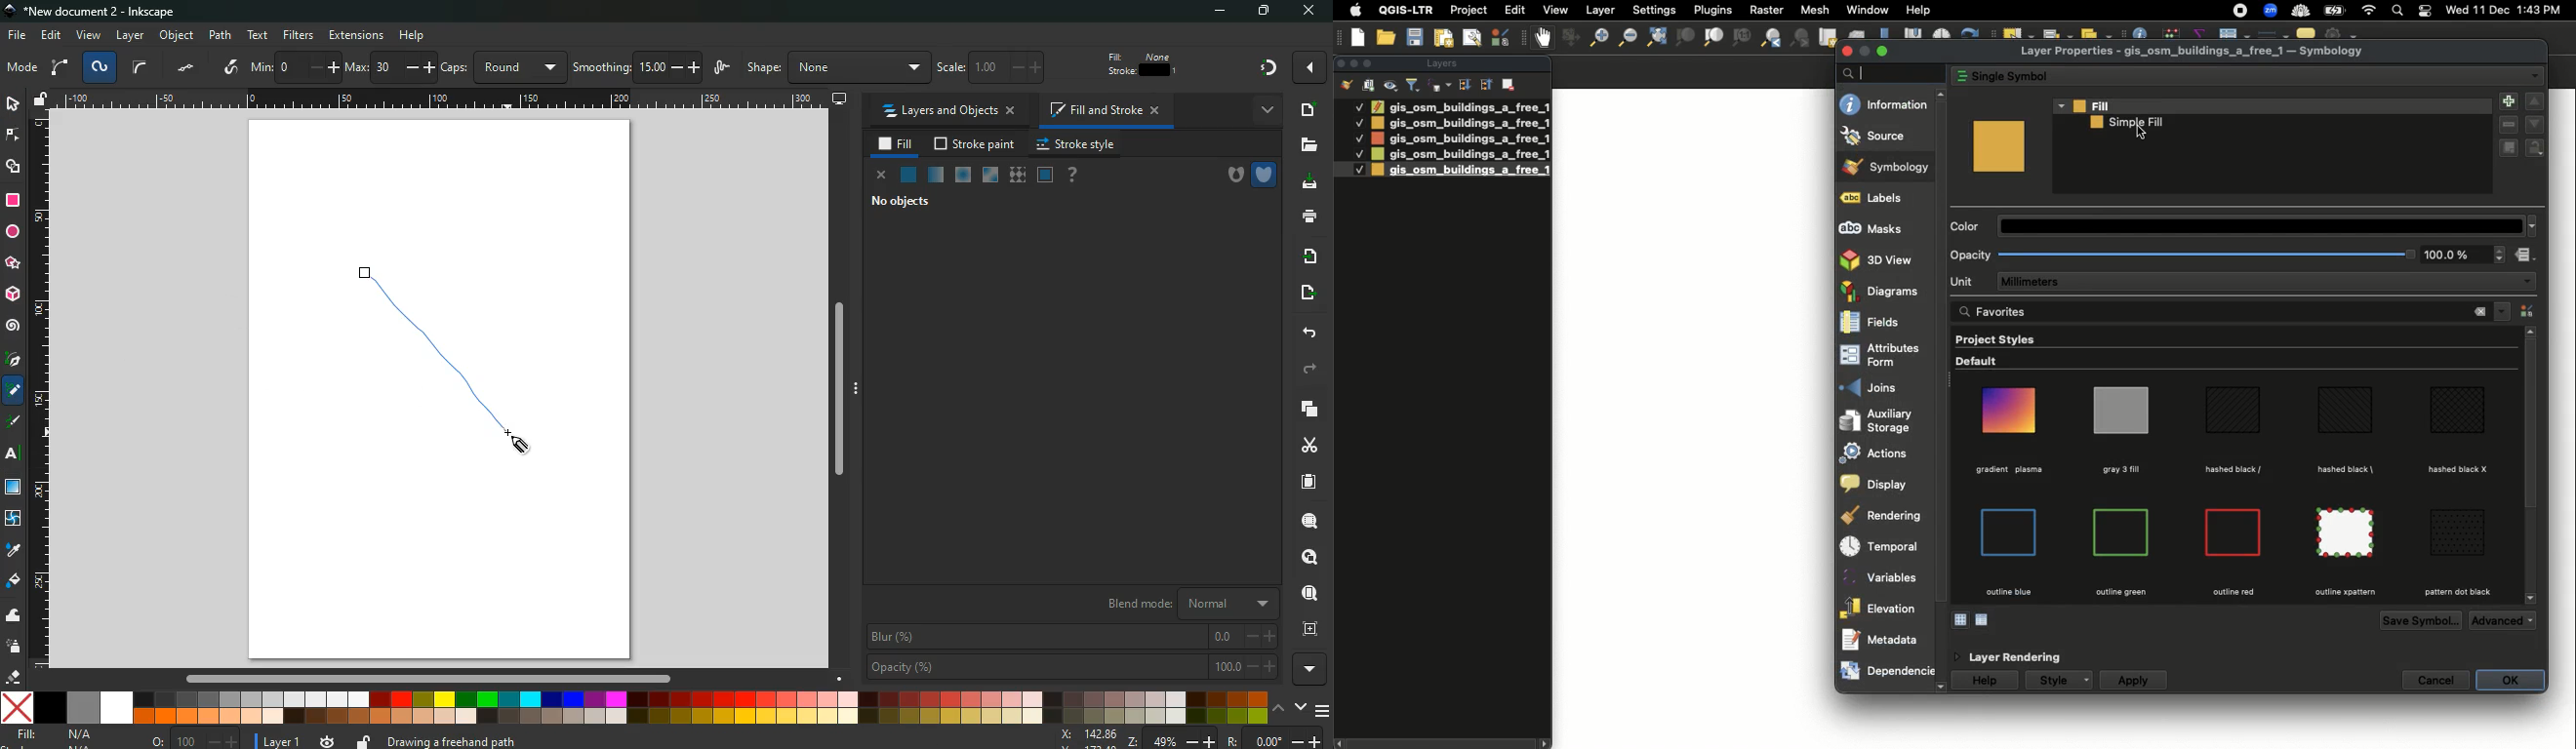  Describe the element at coordinates (1347, 85) in the screenshot. I see `Open the layer styling panel` at that location.